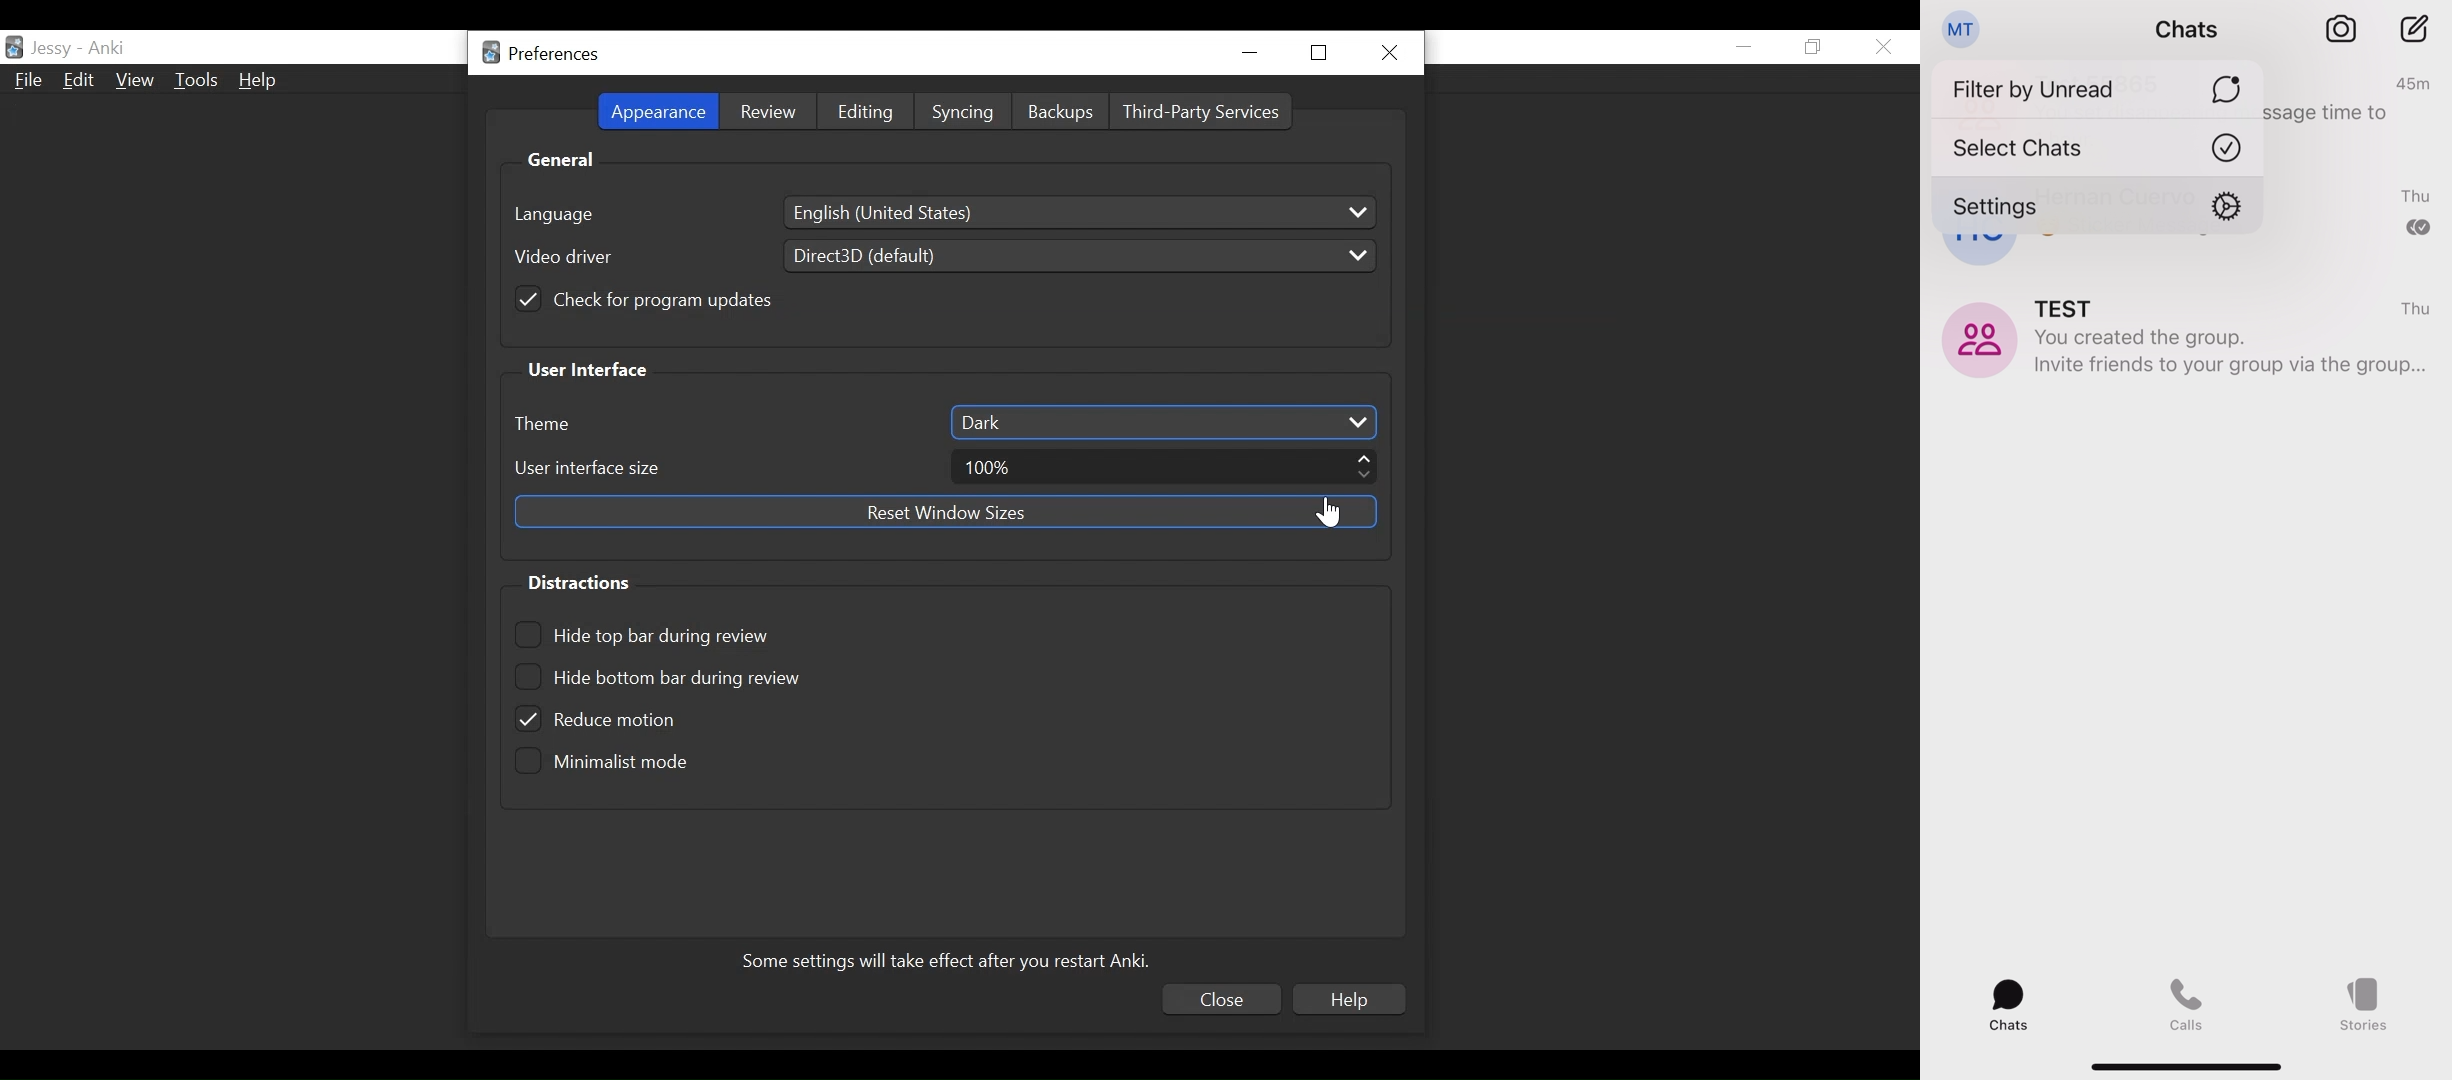 This screenshot has height=1092, width=2464. Describe the element at coordinates (2186, 1061) in the screenshot. I see `pull down ` at that location.